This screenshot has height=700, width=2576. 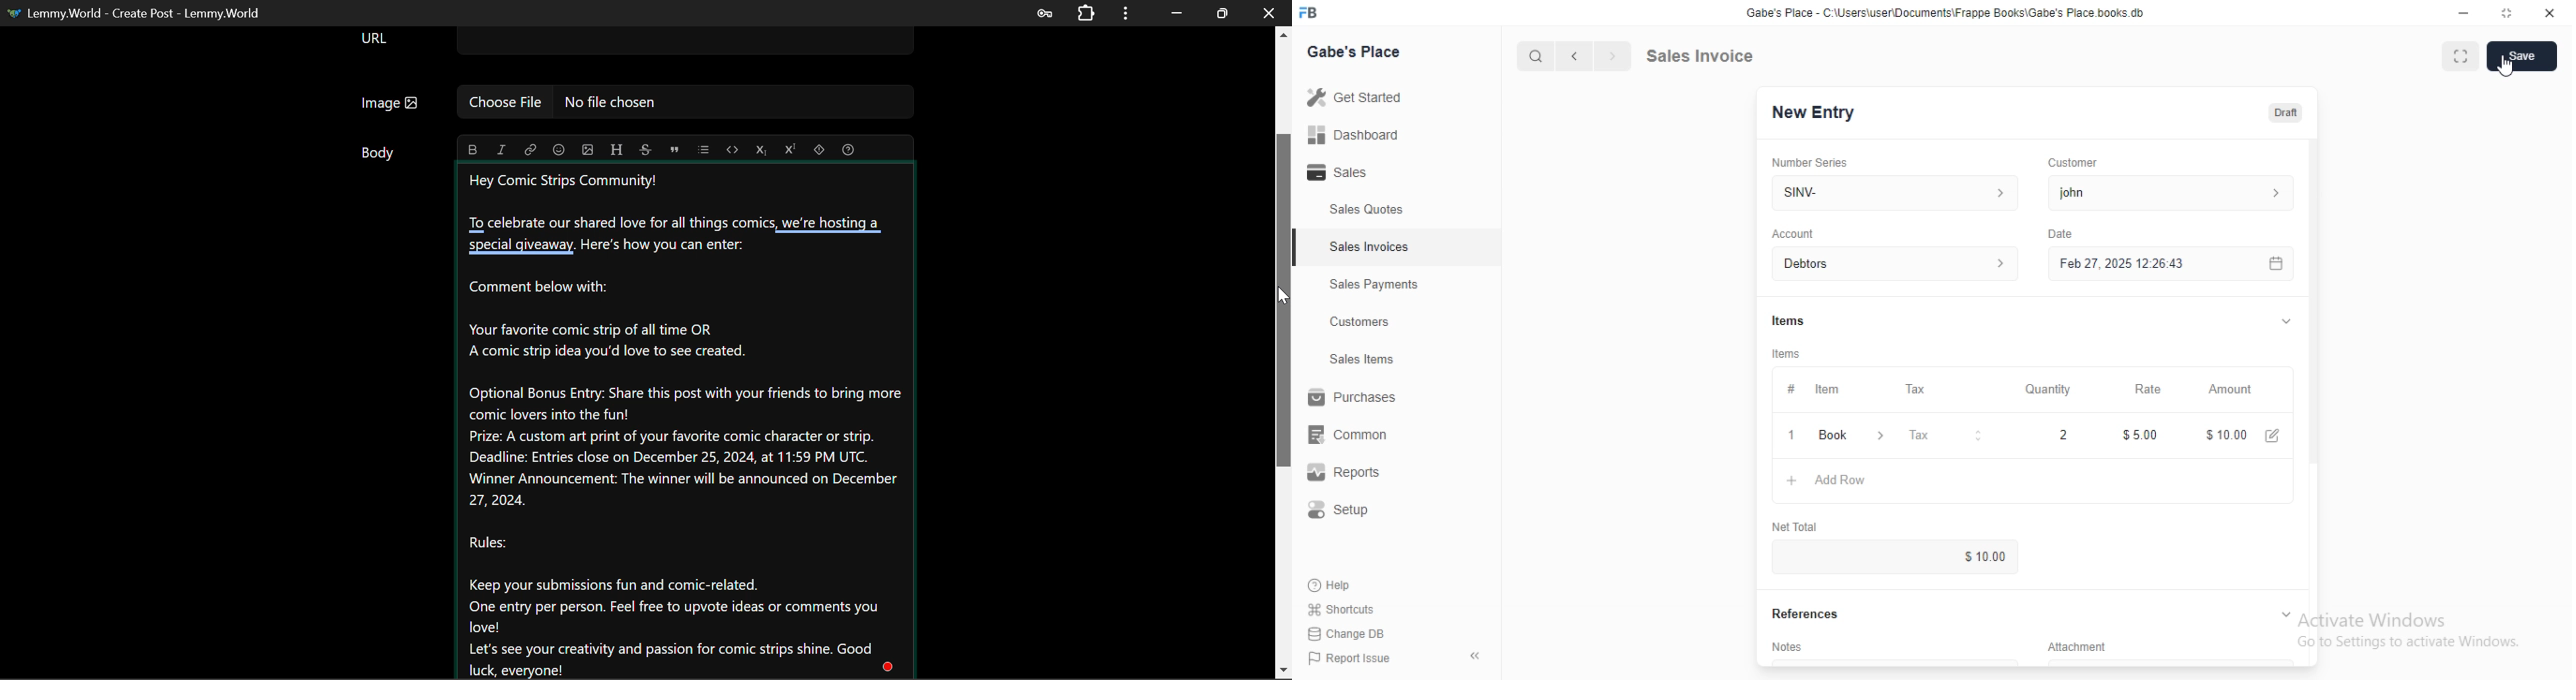 I want to click on john >, so click(x=2177, y=192).